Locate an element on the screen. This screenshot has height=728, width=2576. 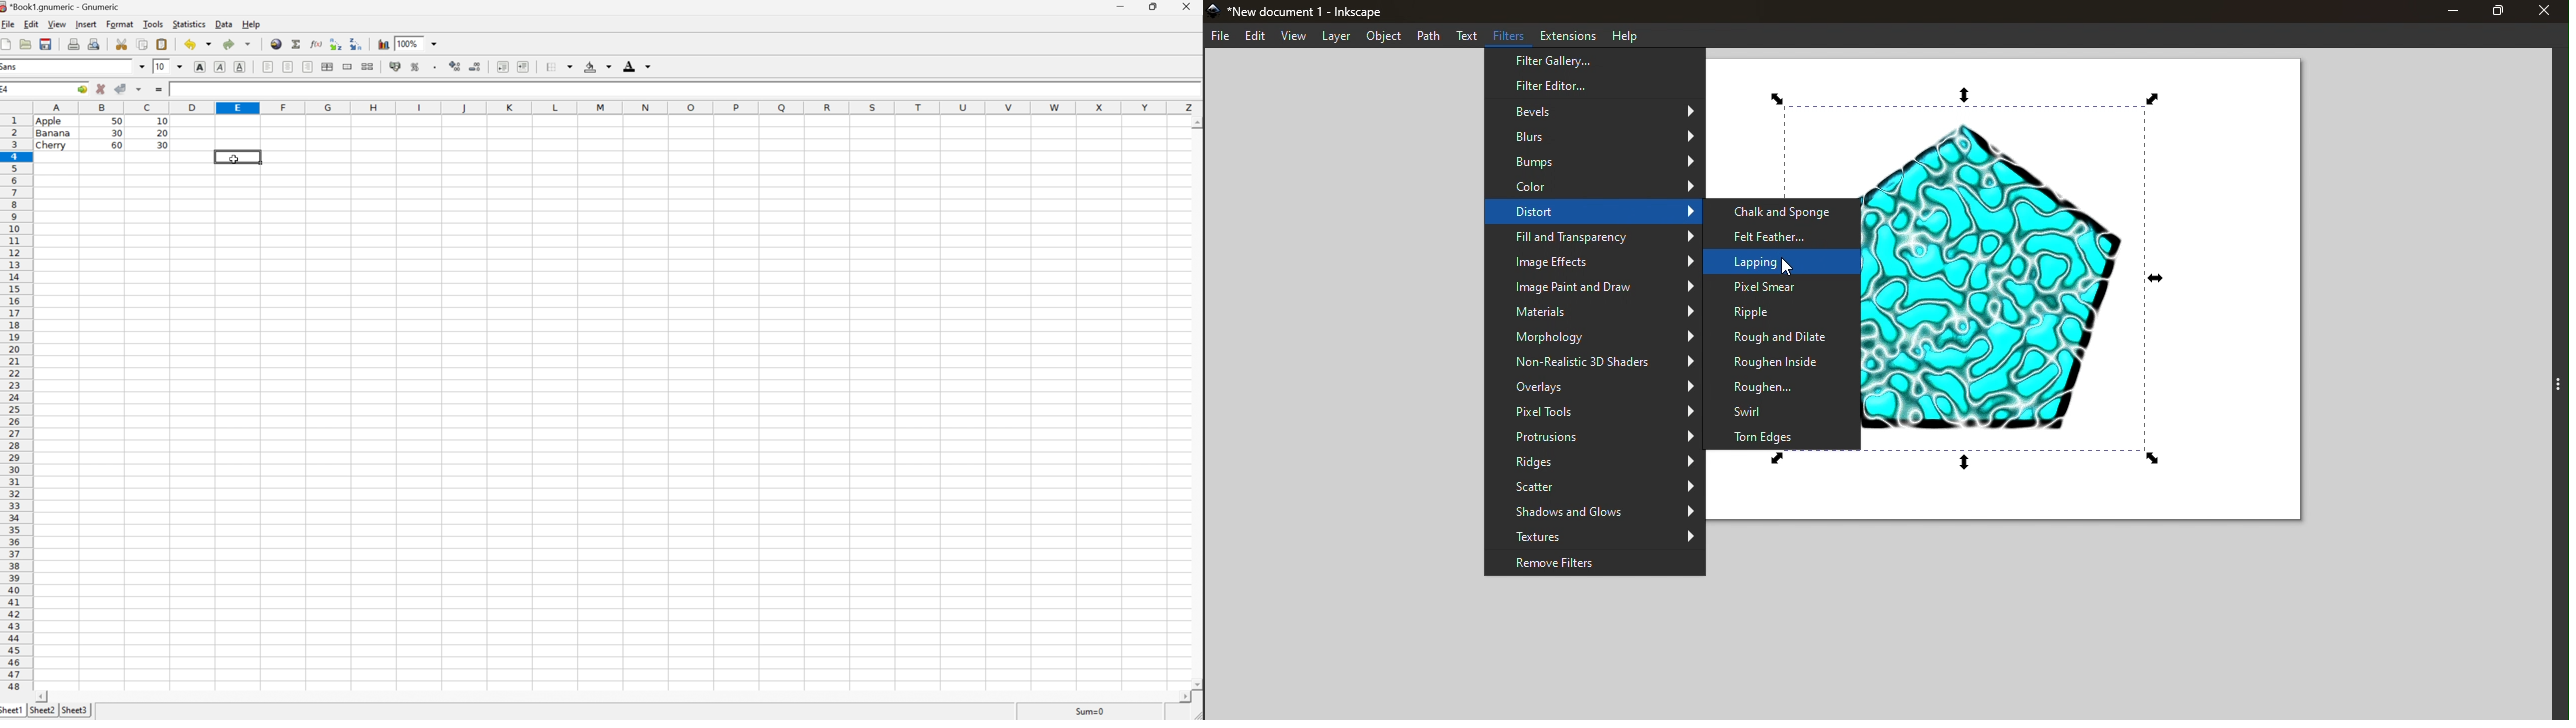
100% is located at coordinates (407, 42).